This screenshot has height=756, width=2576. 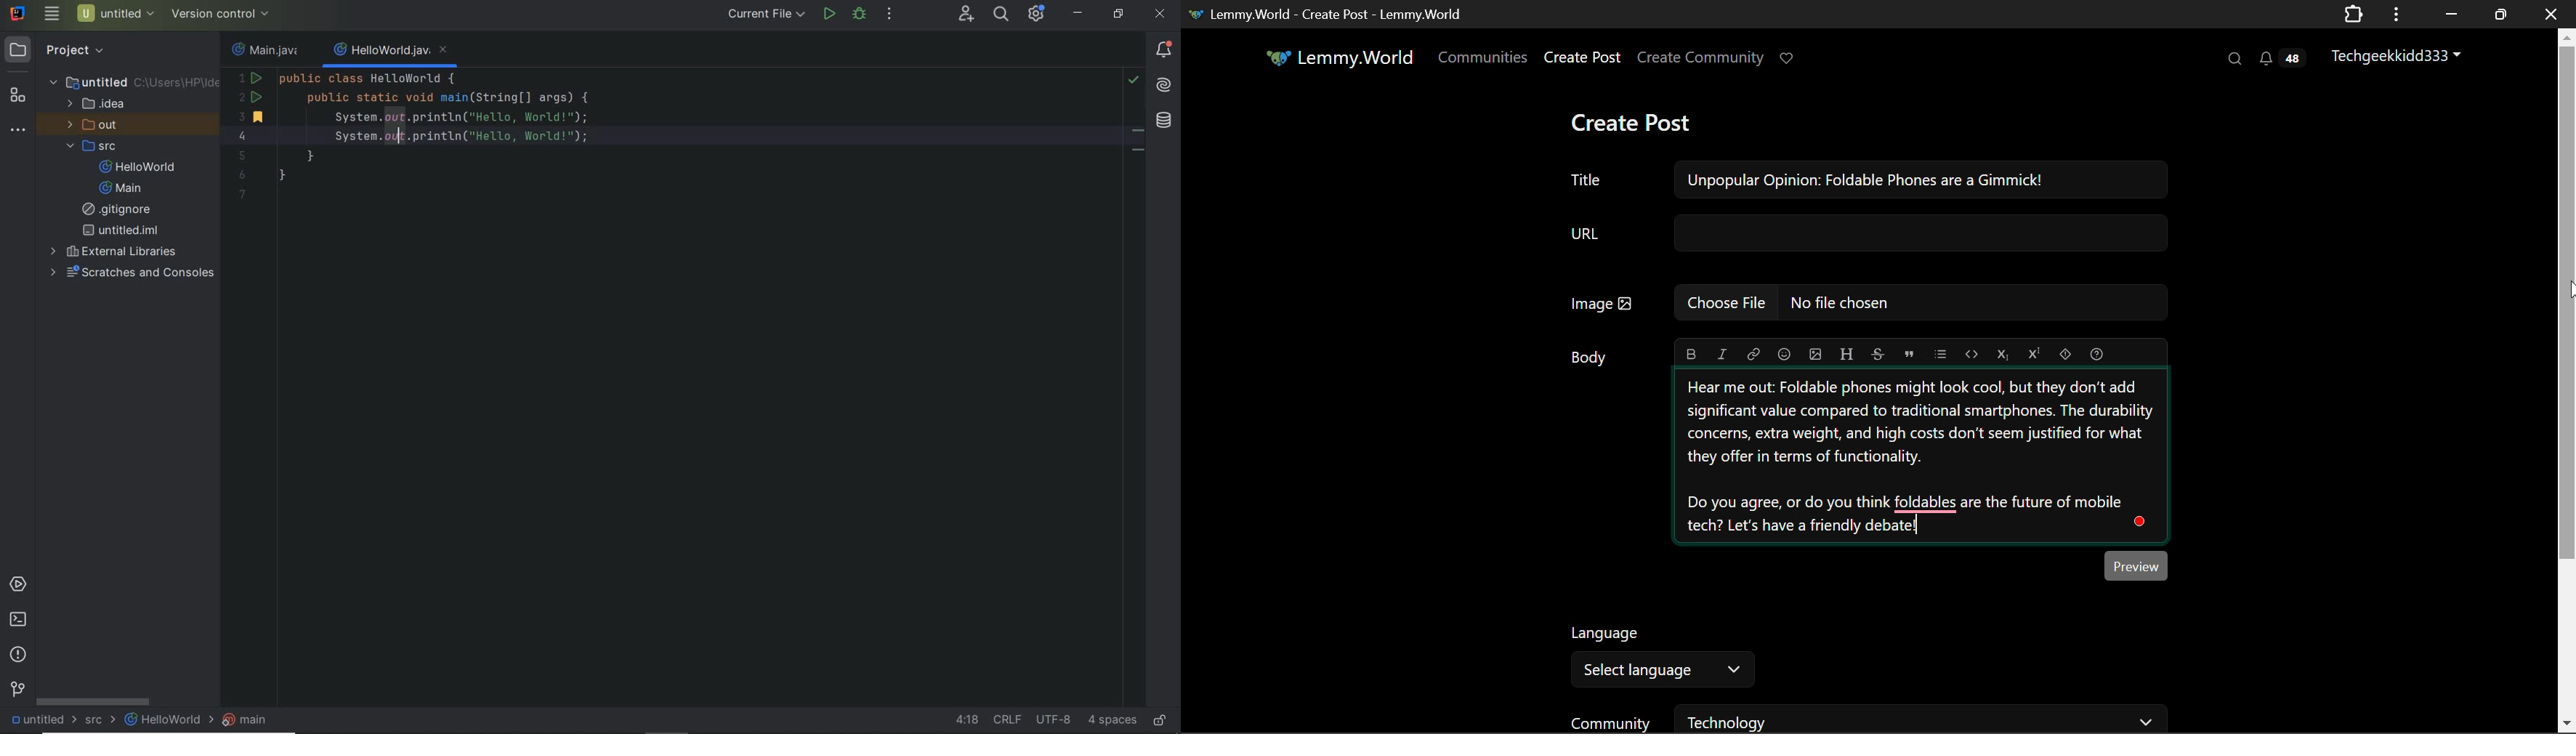 What do you see at coordinates (2397, 13) in the screenshot?
I see `Application Options Menu` at bounding box center [2397, 13].